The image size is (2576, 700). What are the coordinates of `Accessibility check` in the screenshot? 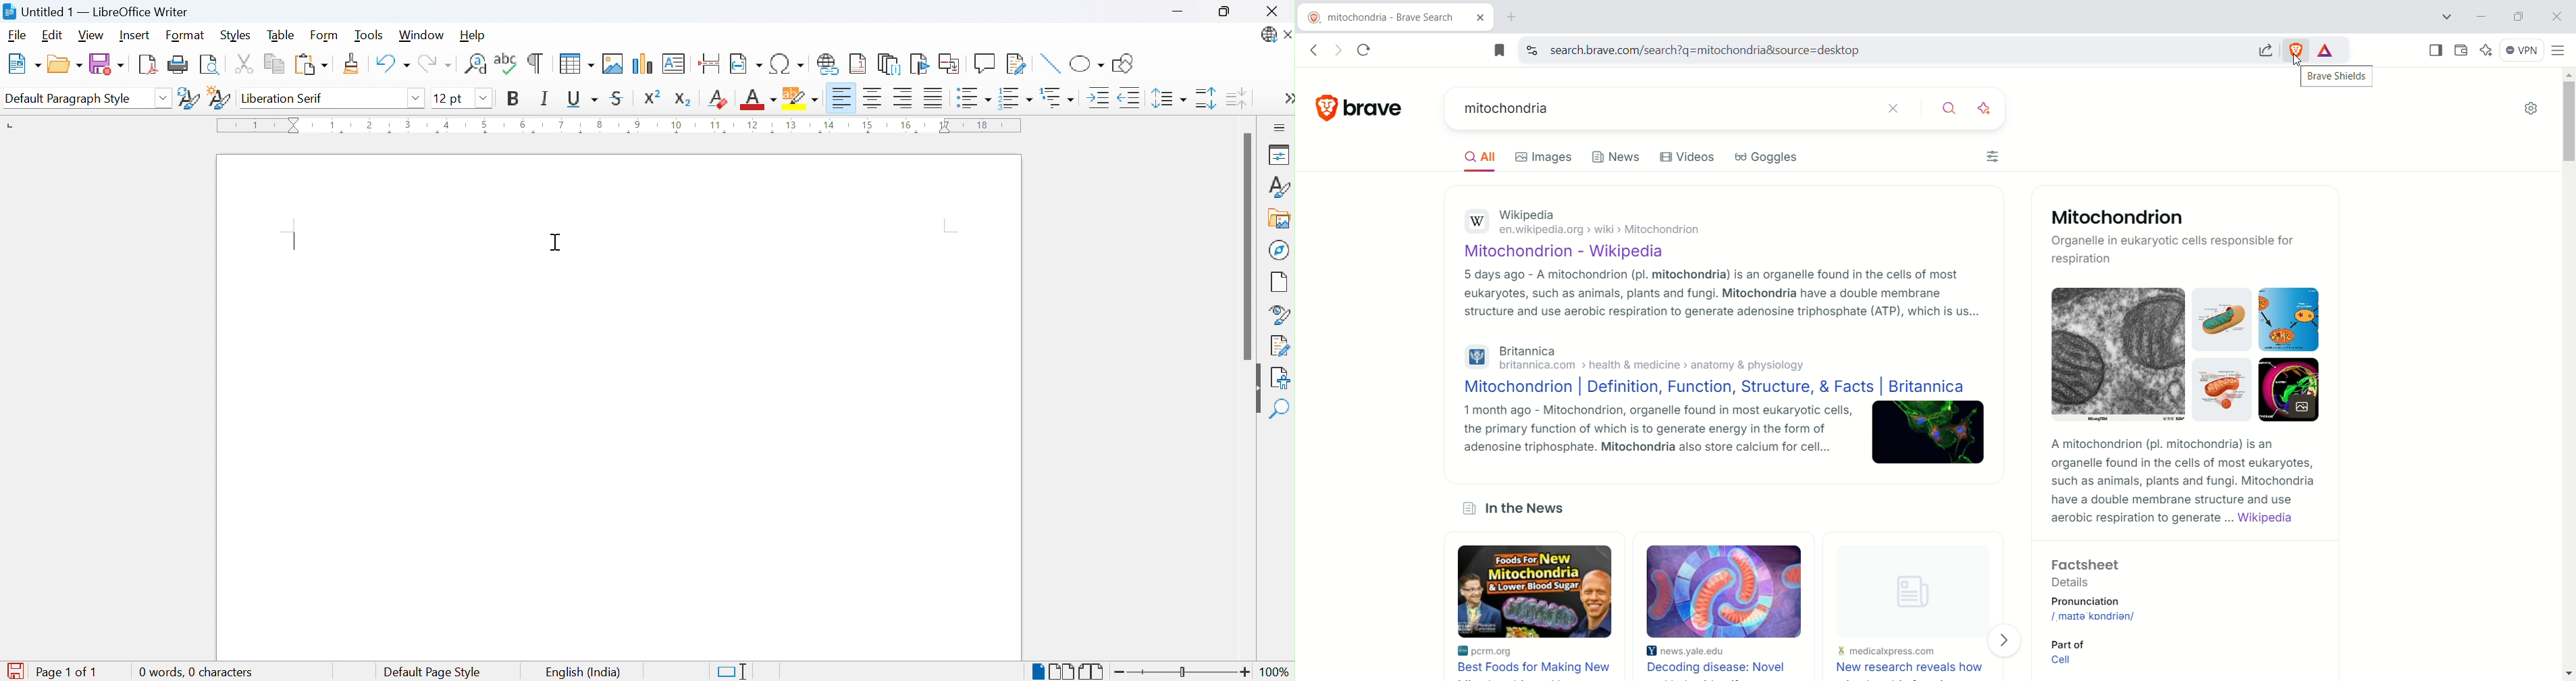 It's located at (1280, 378).